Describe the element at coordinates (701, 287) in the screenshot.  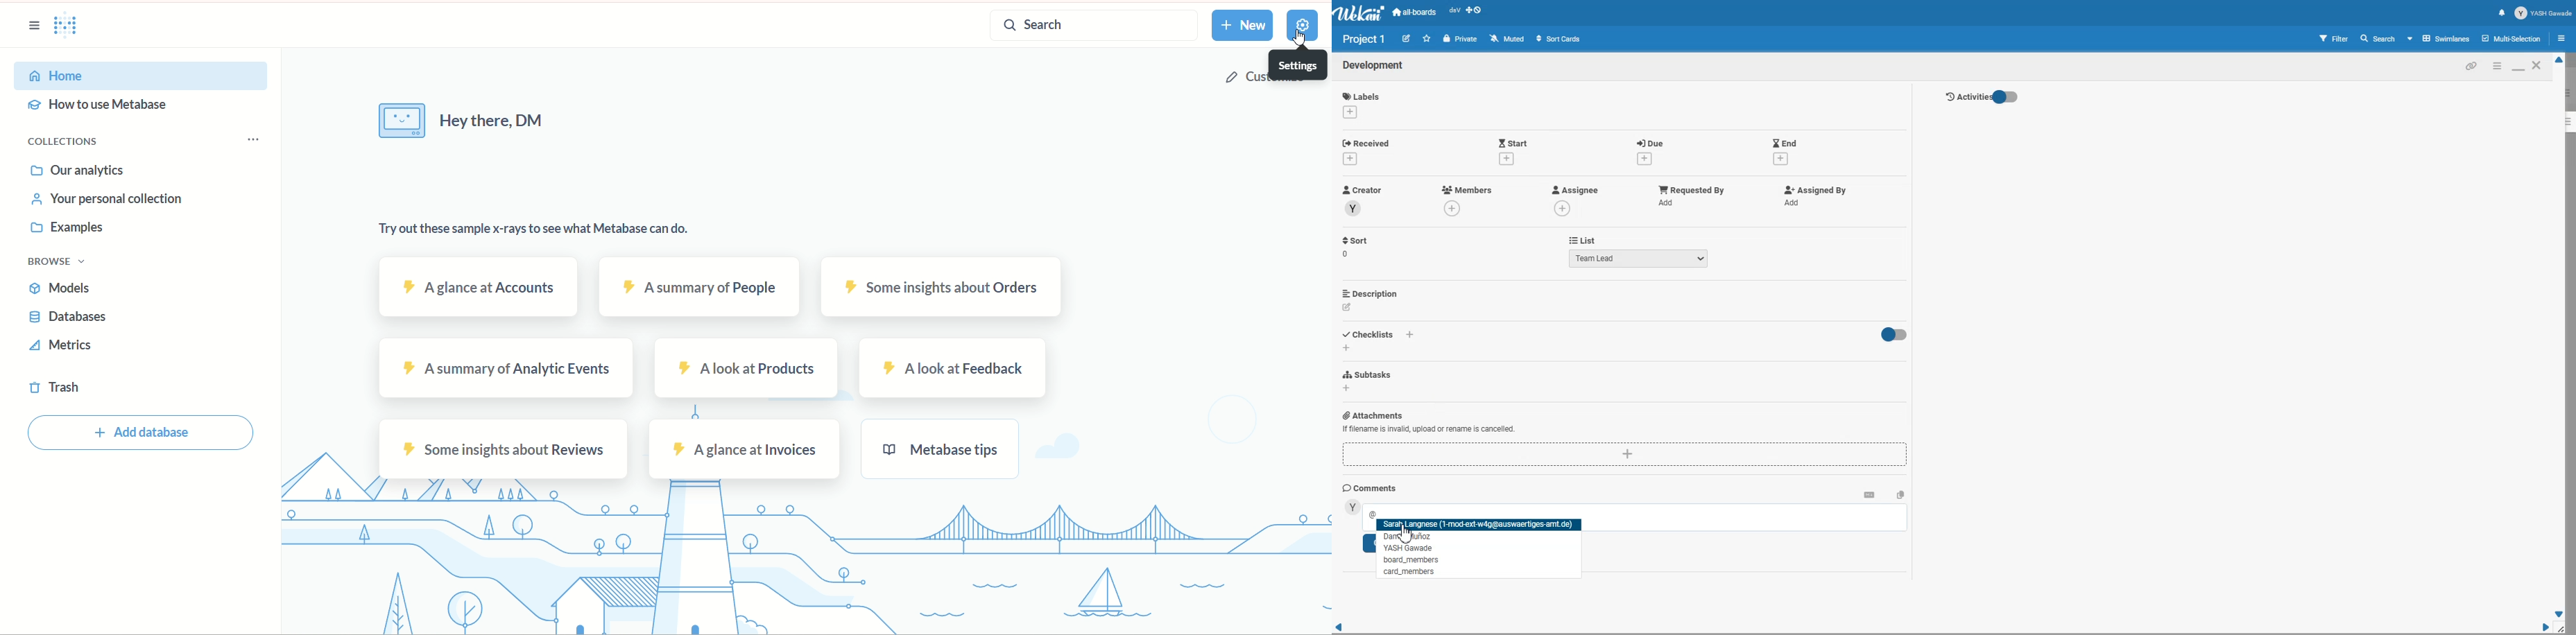
I see `people` at that location.